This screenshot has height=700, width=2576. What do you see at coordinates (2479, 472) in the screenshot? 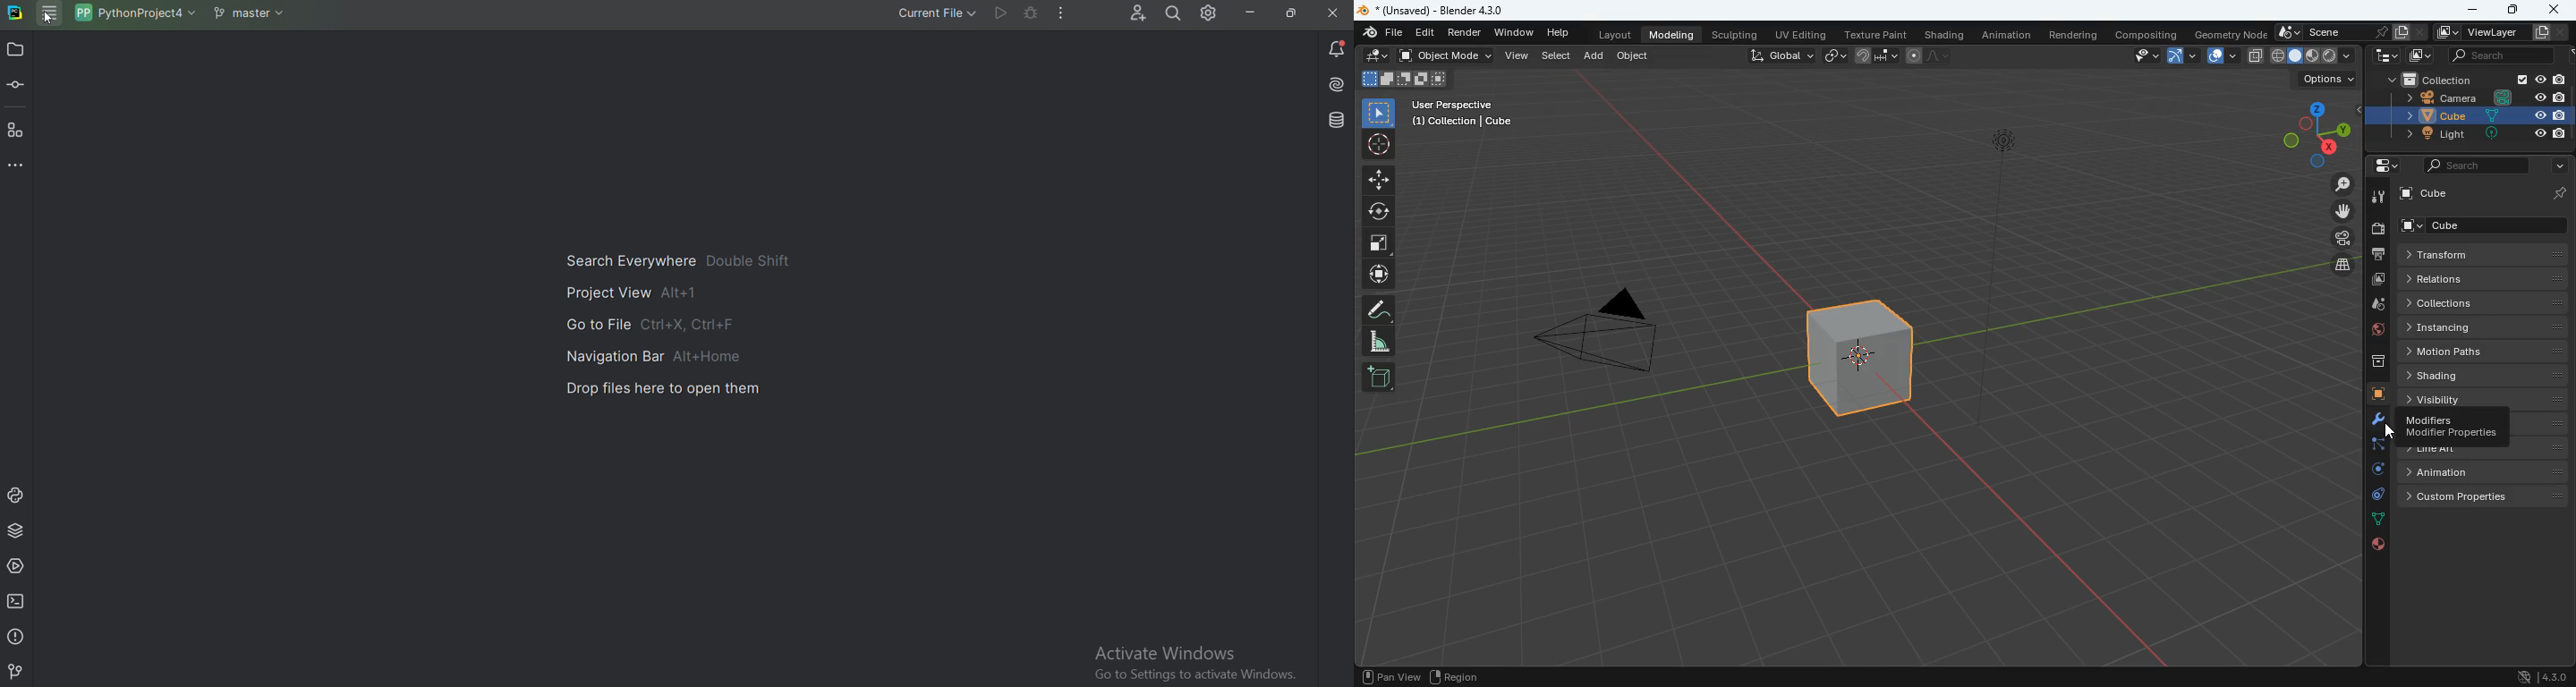
I see `animation` at bounding box center [2479, 472].